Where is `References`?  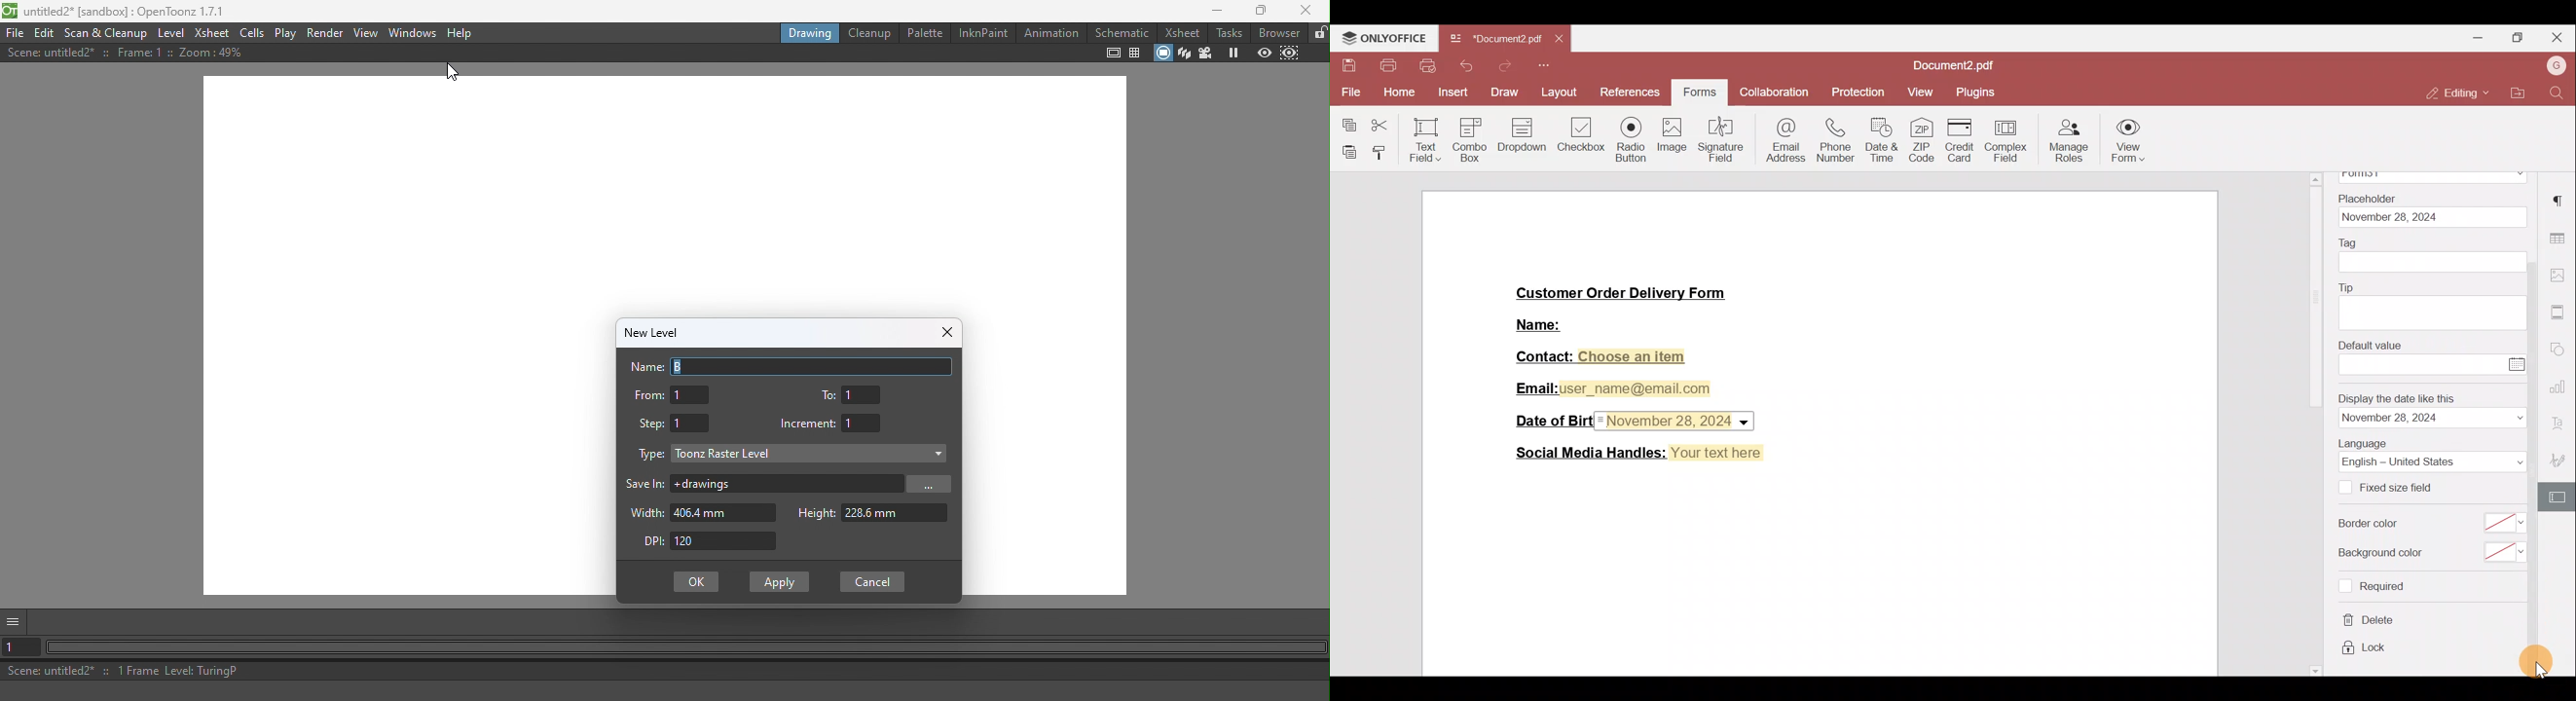 References is located at coordinates (1633, 93).